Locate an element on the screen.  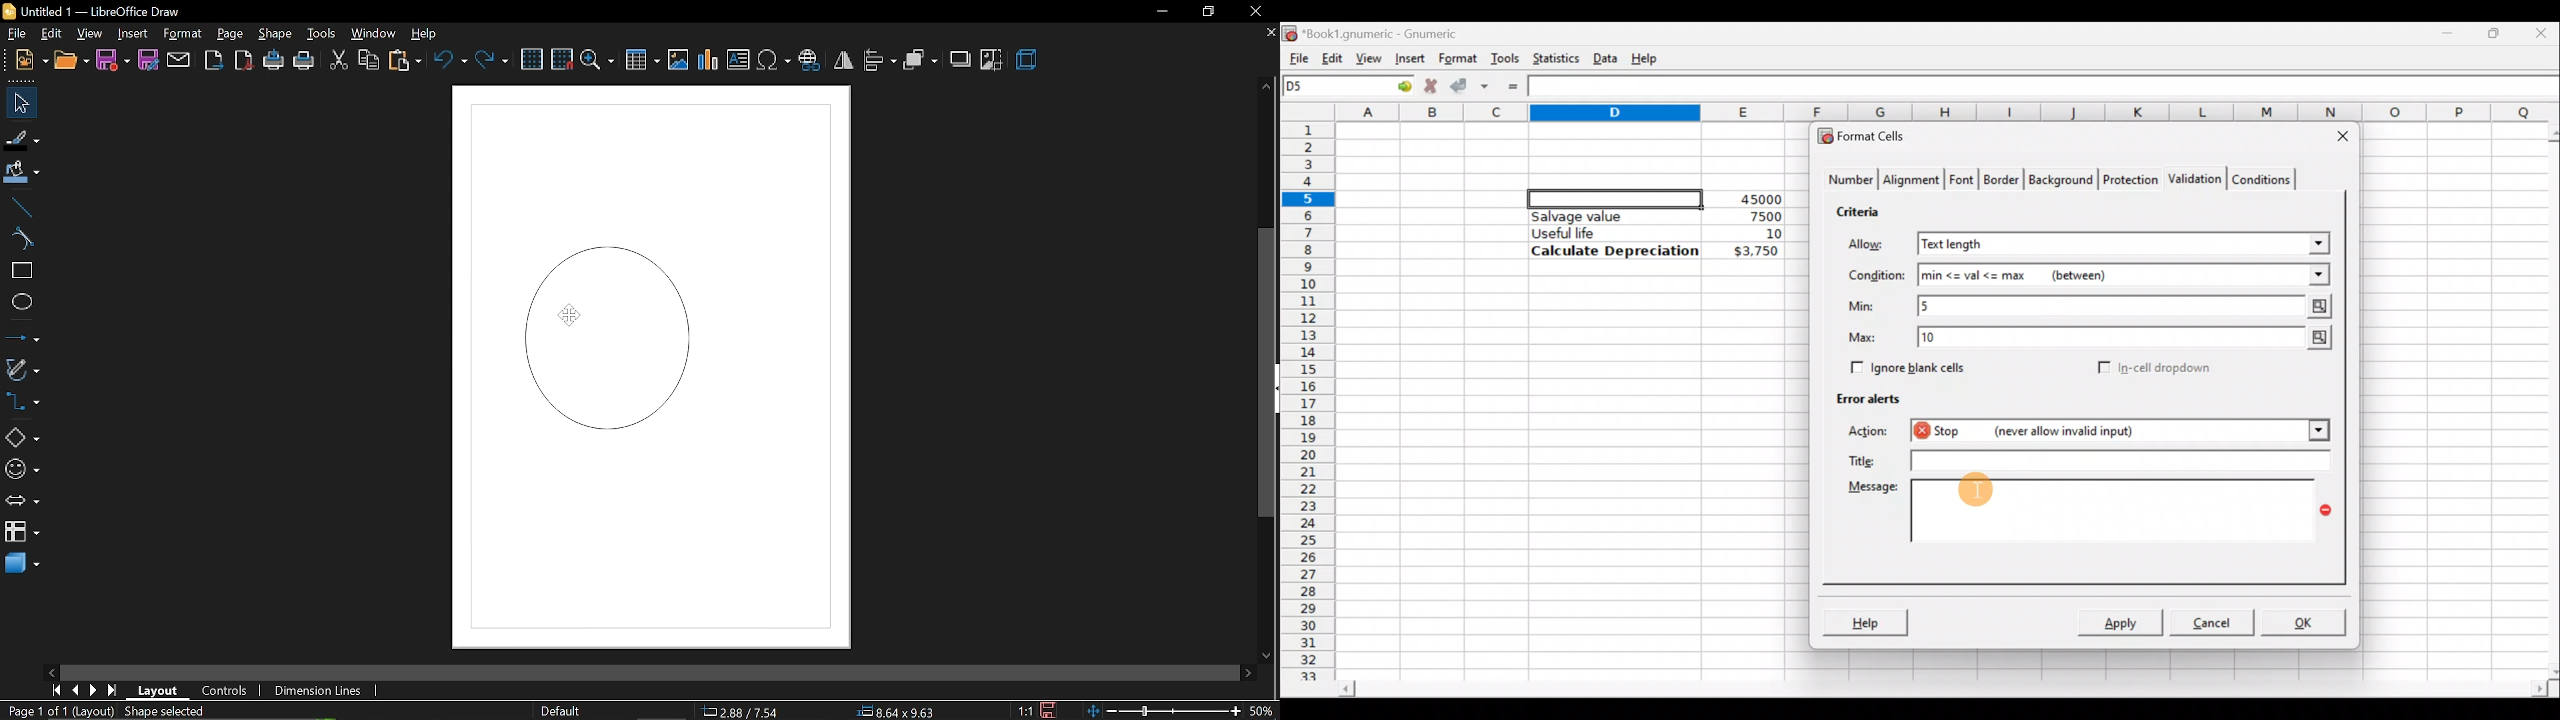
Number is located at coordinates (1847, 181).